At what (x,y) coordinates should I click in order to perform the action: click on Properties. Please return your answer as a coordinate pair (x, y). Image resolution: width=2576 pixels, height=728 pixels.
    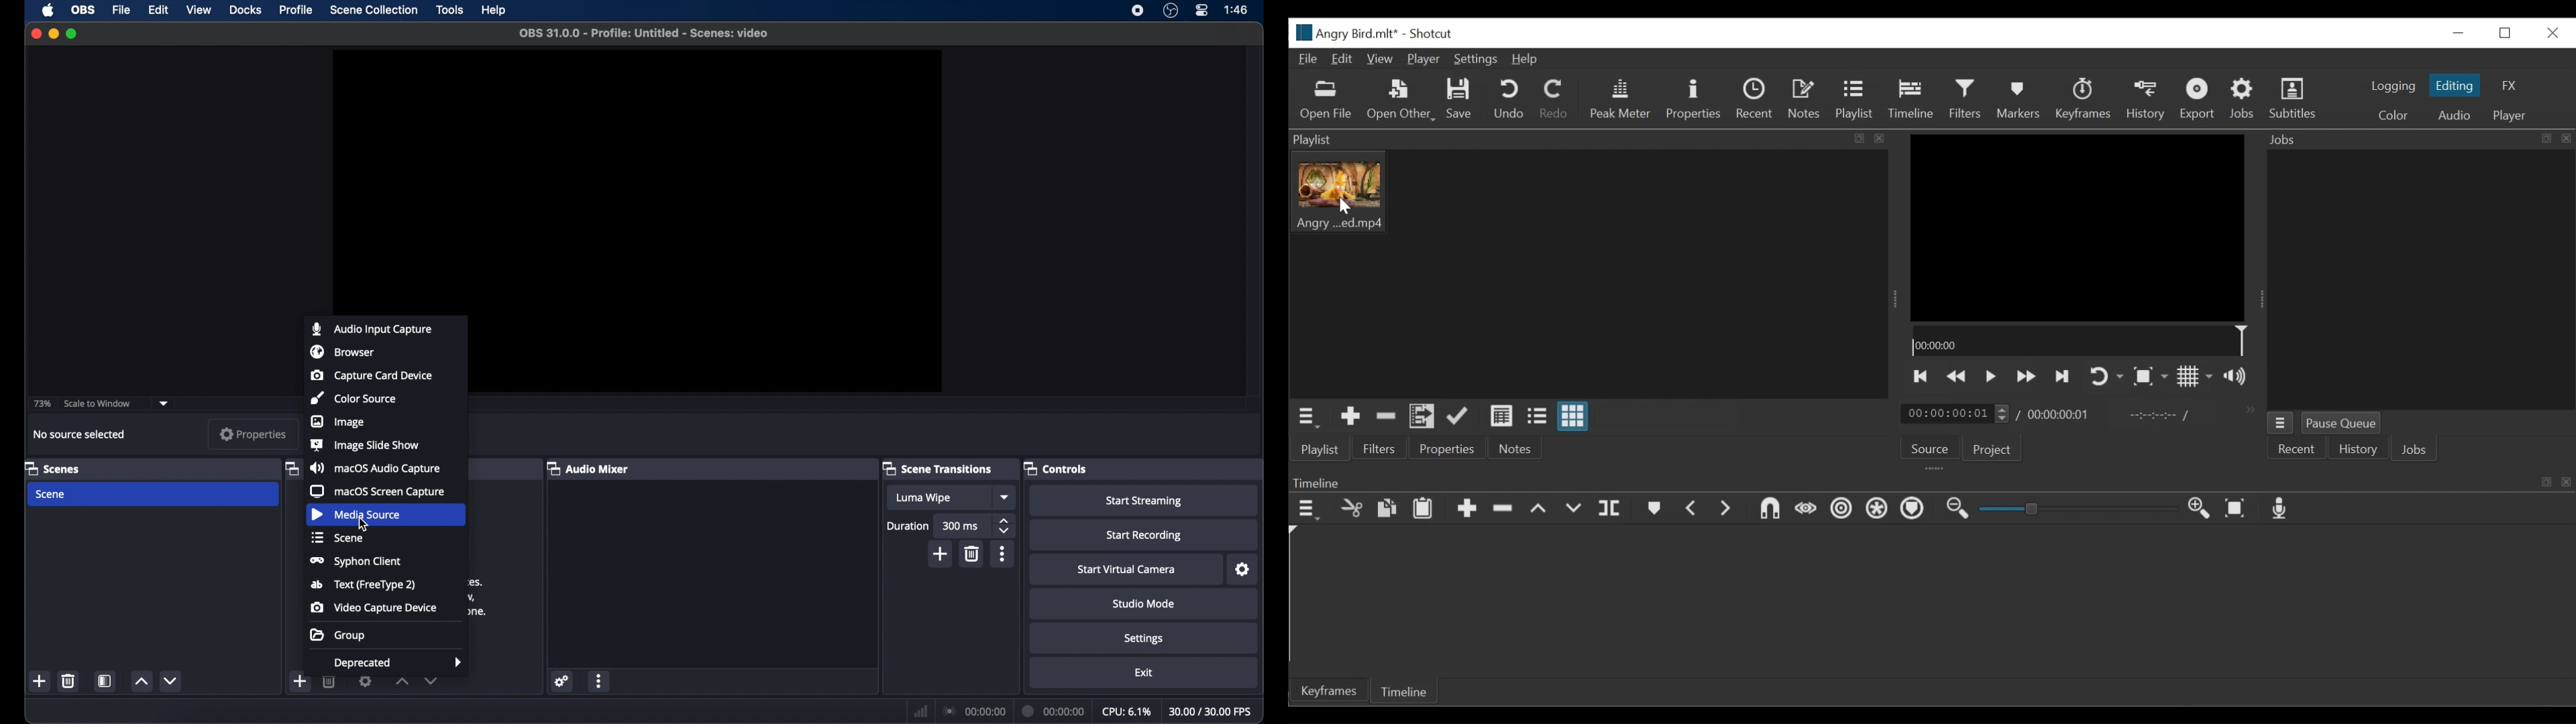
    Looking at the image, I should click on (1447, 450).